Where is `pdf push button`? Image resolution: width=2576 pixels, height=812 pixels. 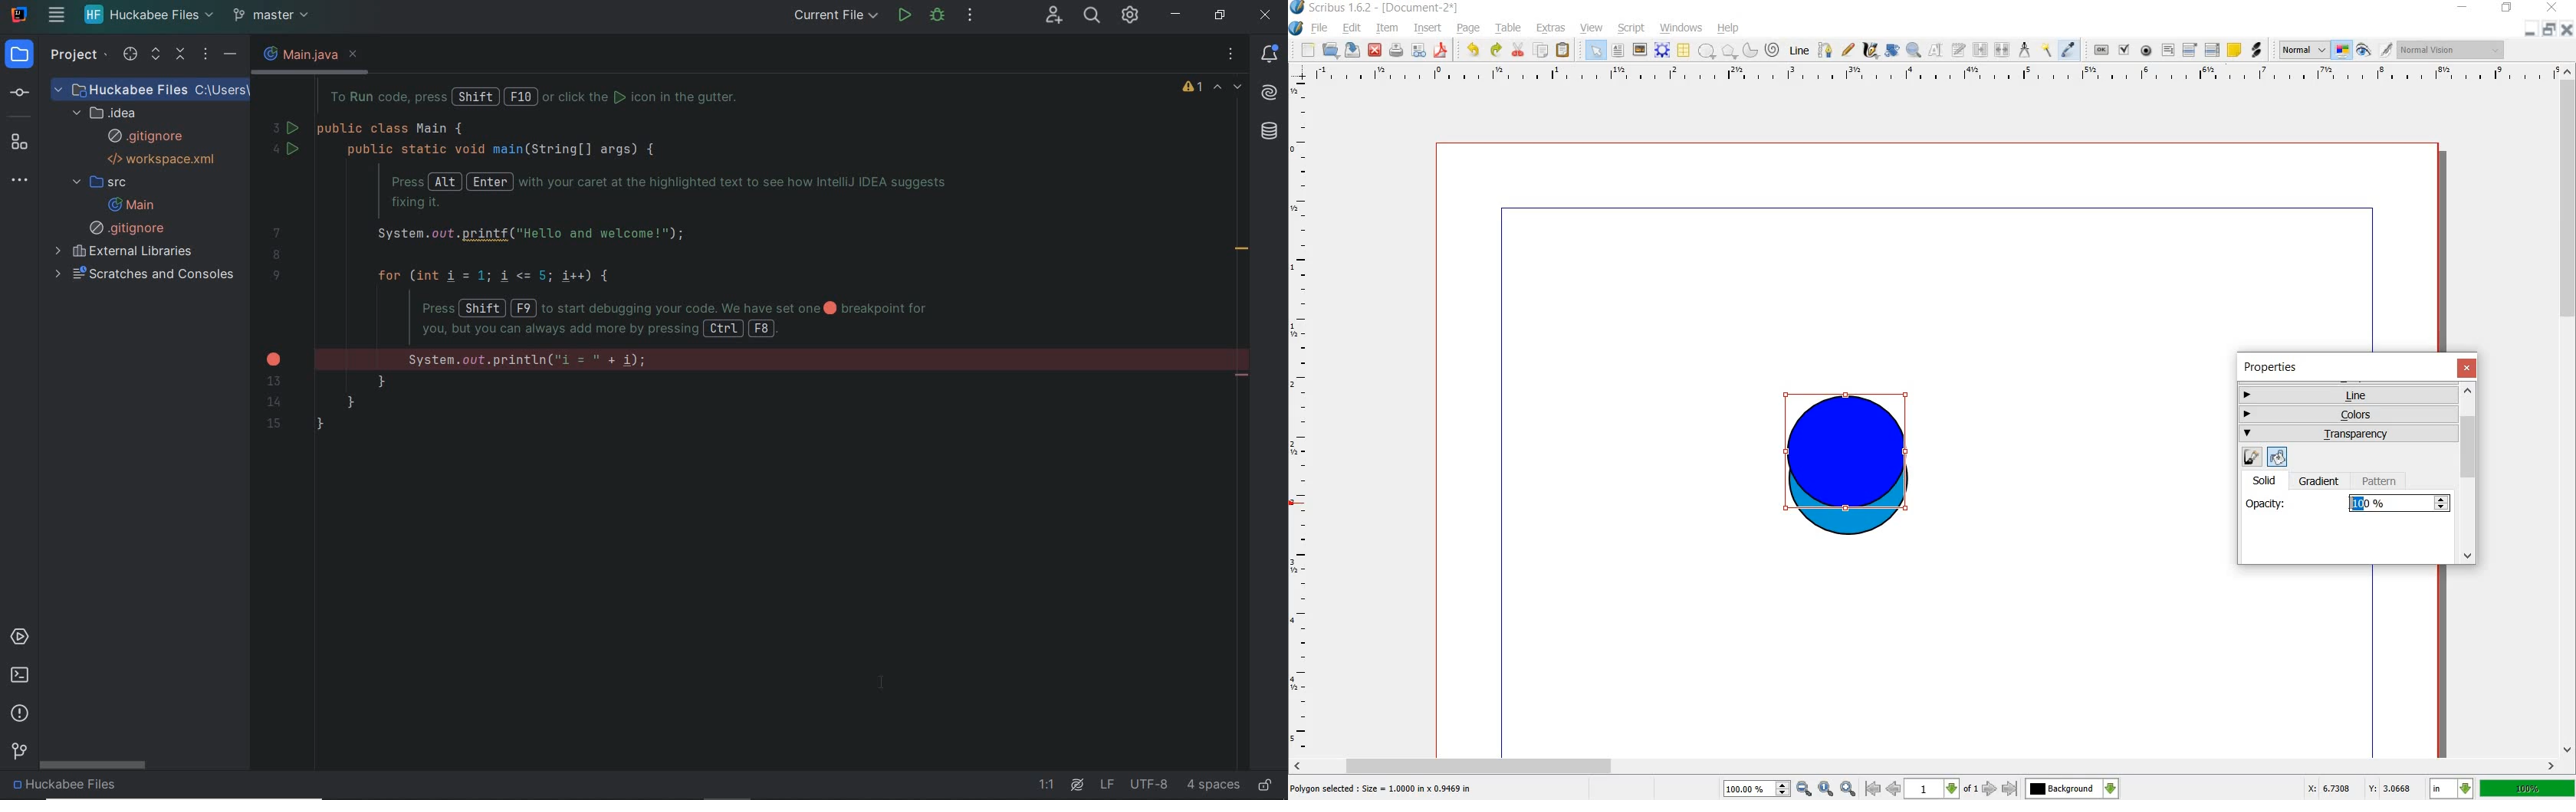
pdf push button is located at coordinates (2101, 51).